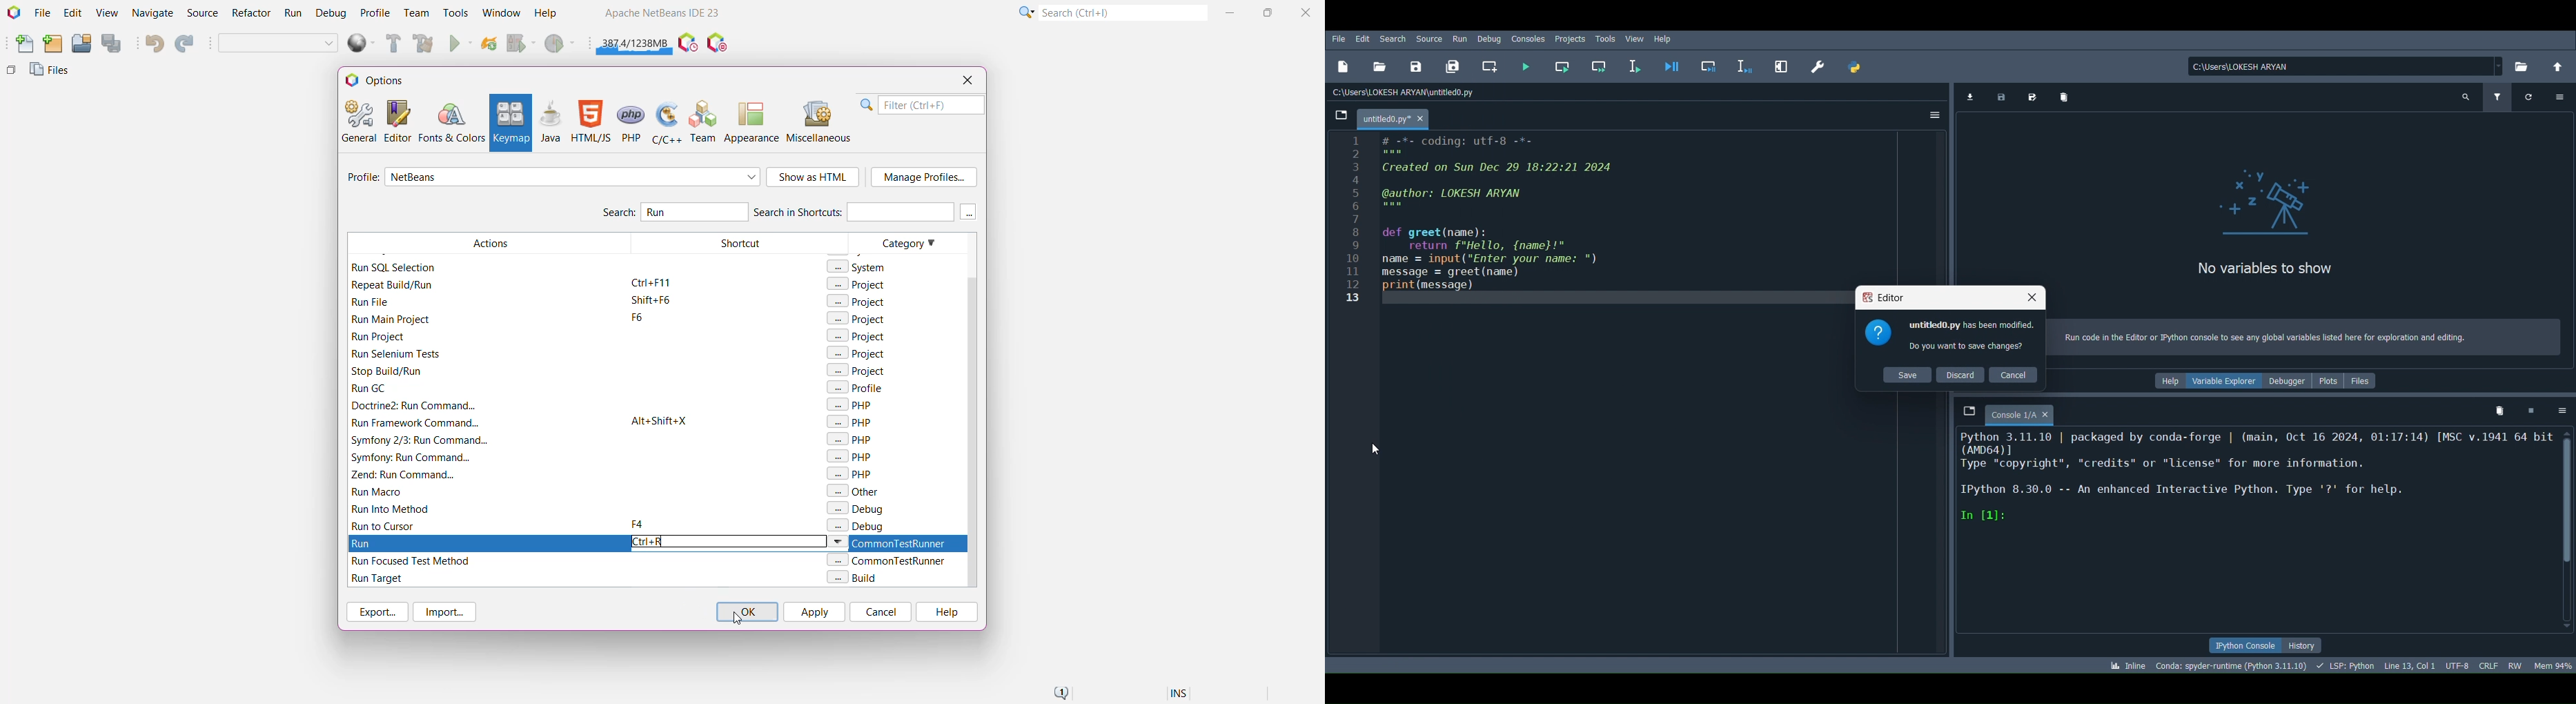 The width and height of the screenshot is (2576, 728). I want to click on IPython console, so click(2245, 643).